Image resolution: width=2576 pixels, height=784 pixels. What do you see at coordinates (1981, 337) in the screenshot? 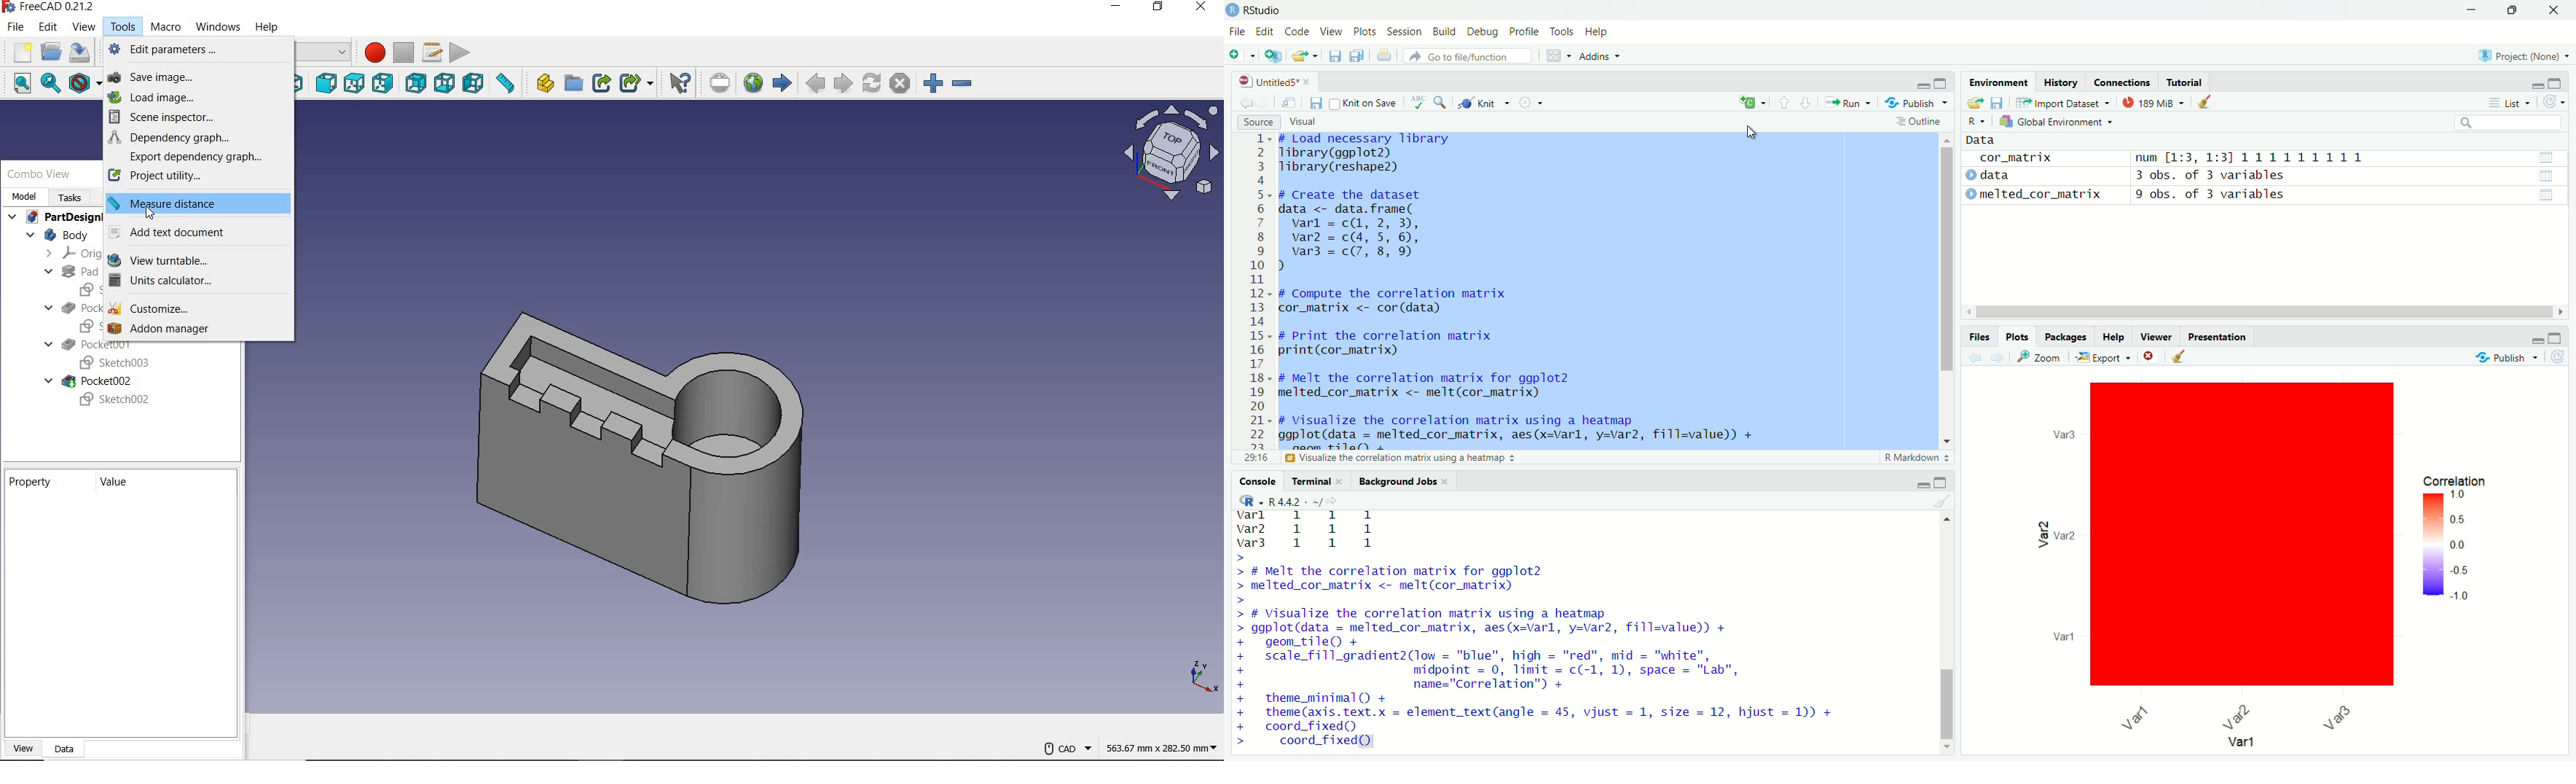
I see `files` at bounding box center [1981, 337].